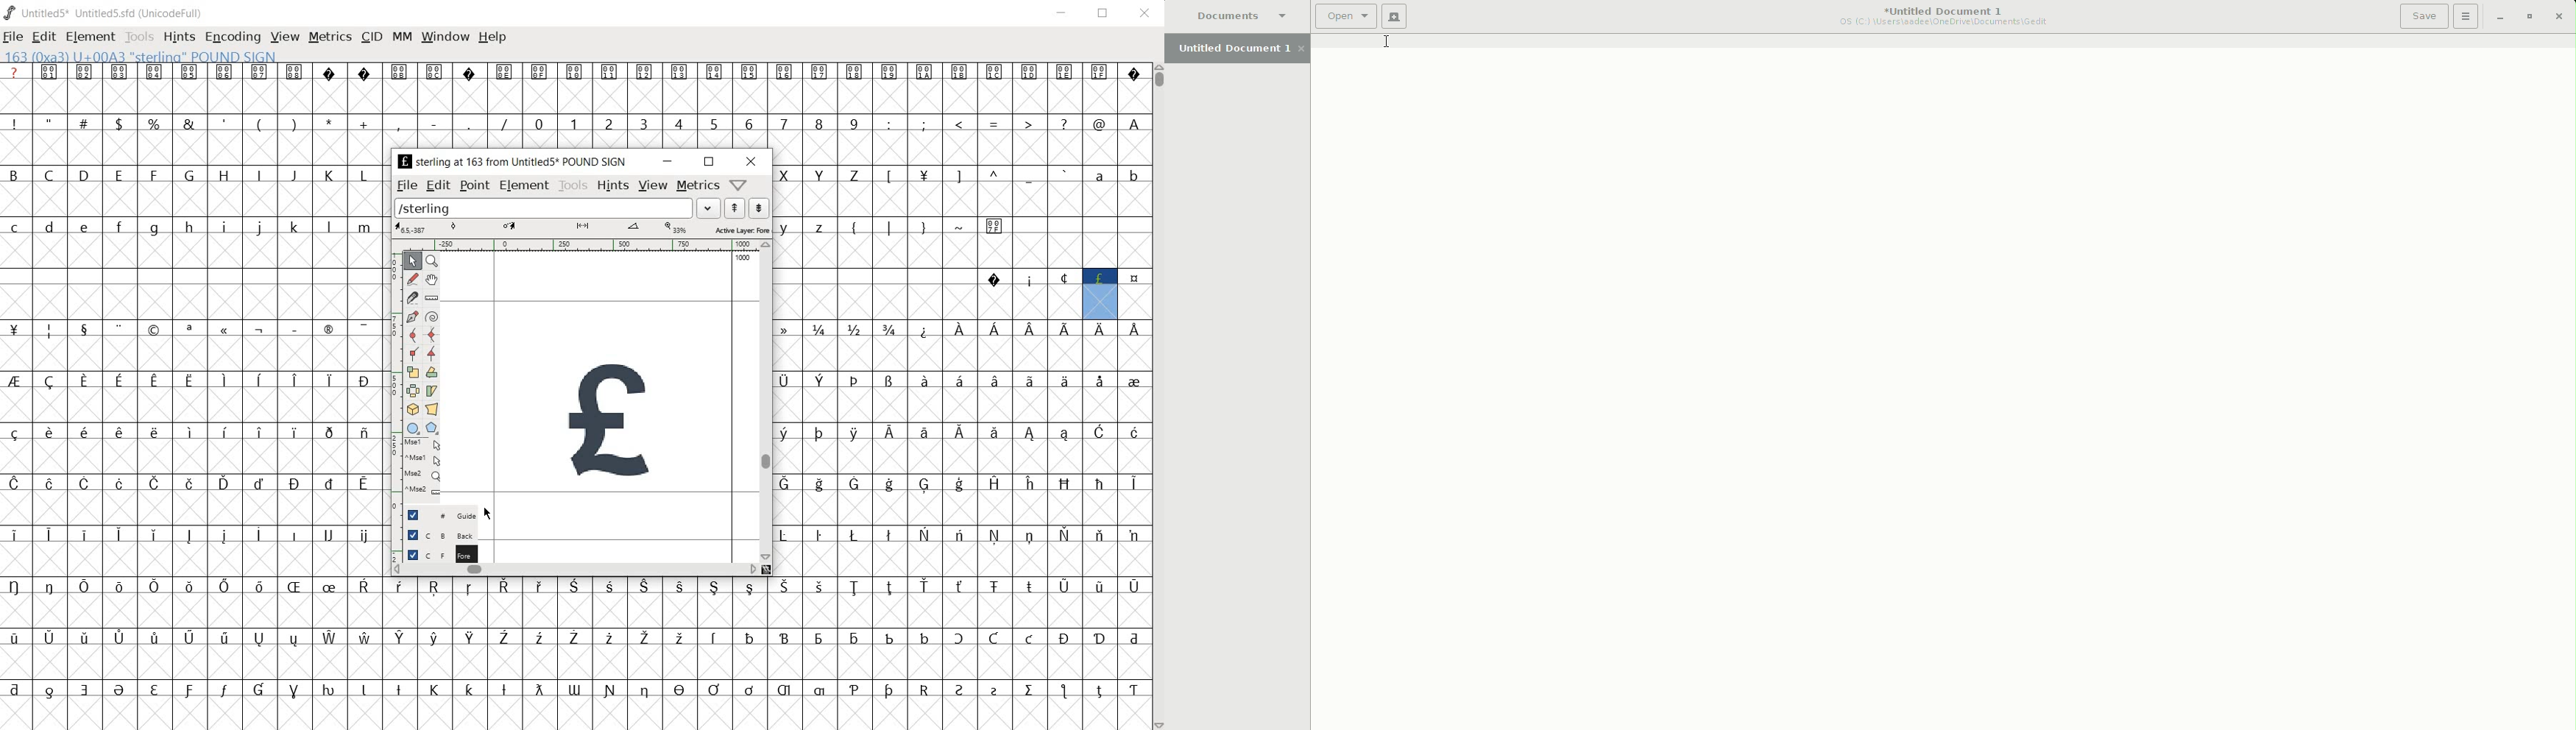  What do you see at coordinates (1134, 586) in the screenshot?
I see `Symbol` at bounding box center [1134, 586].